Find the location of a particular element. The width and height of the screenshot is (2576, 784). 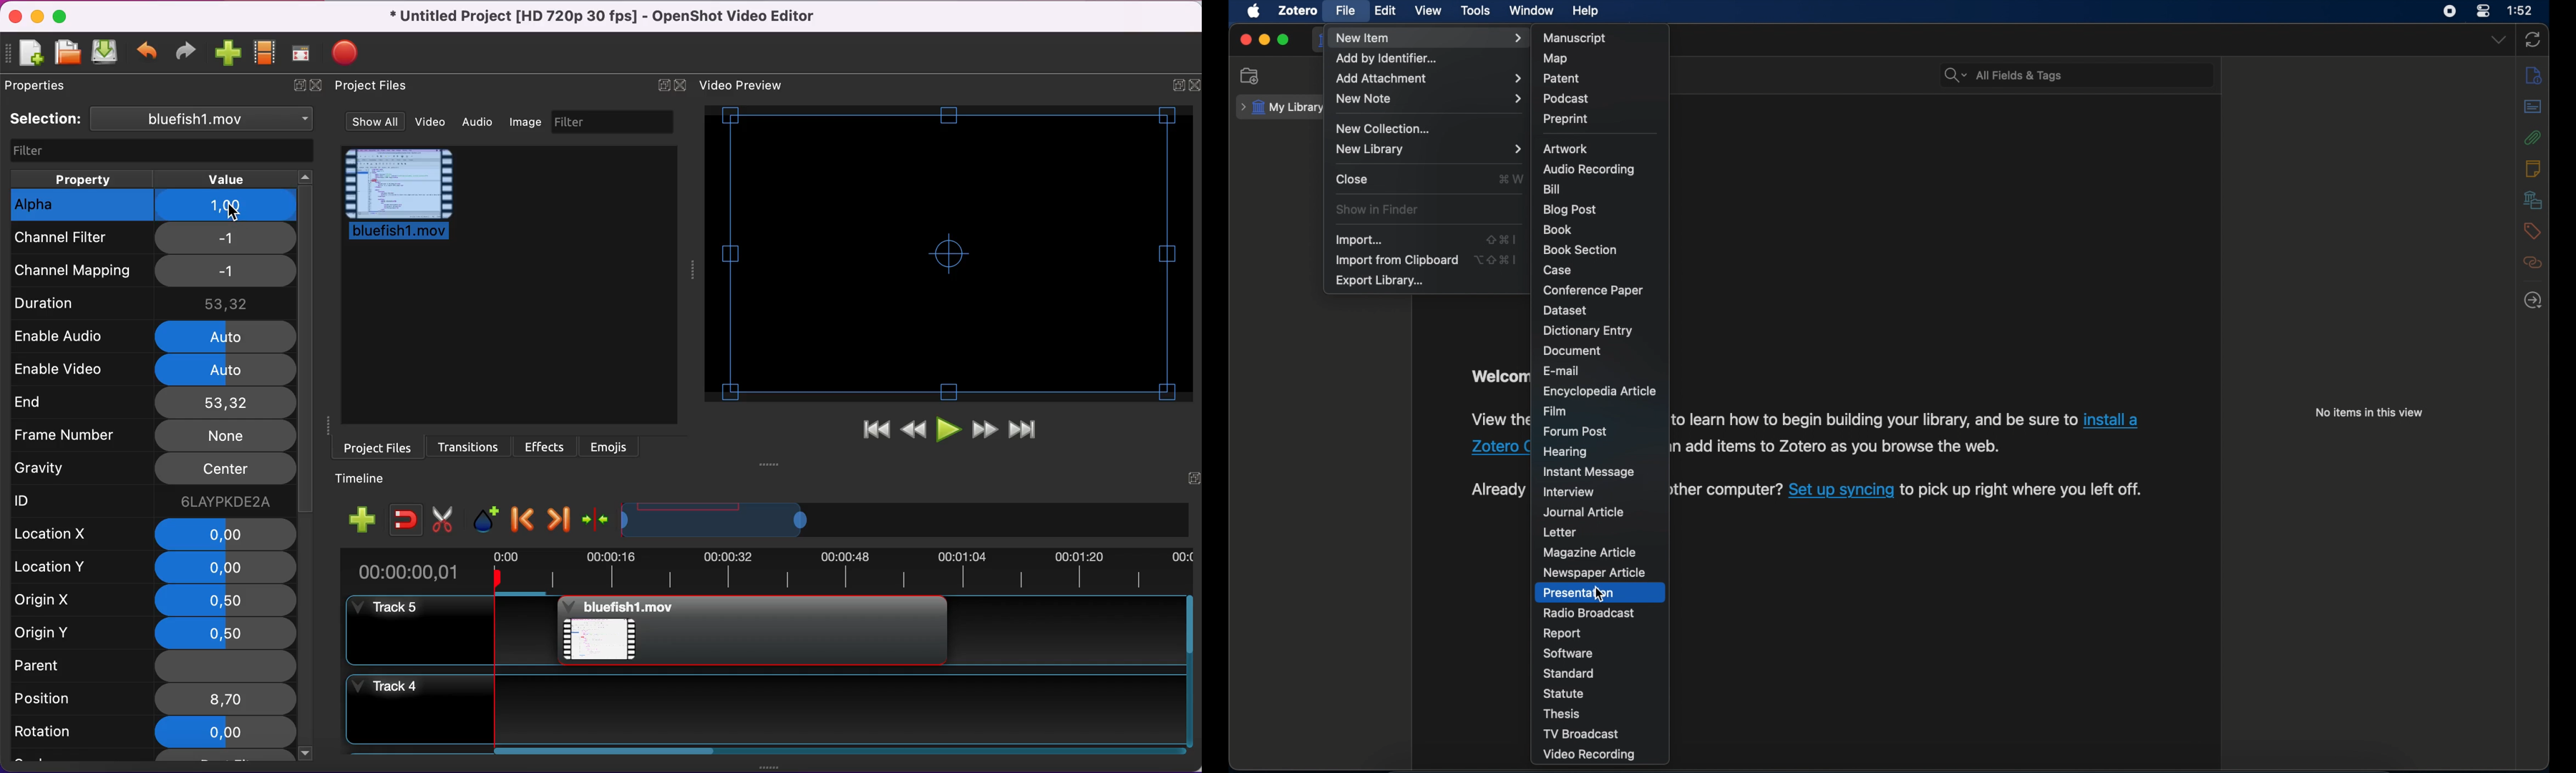

forum post is located at coordinates (1576, 432).